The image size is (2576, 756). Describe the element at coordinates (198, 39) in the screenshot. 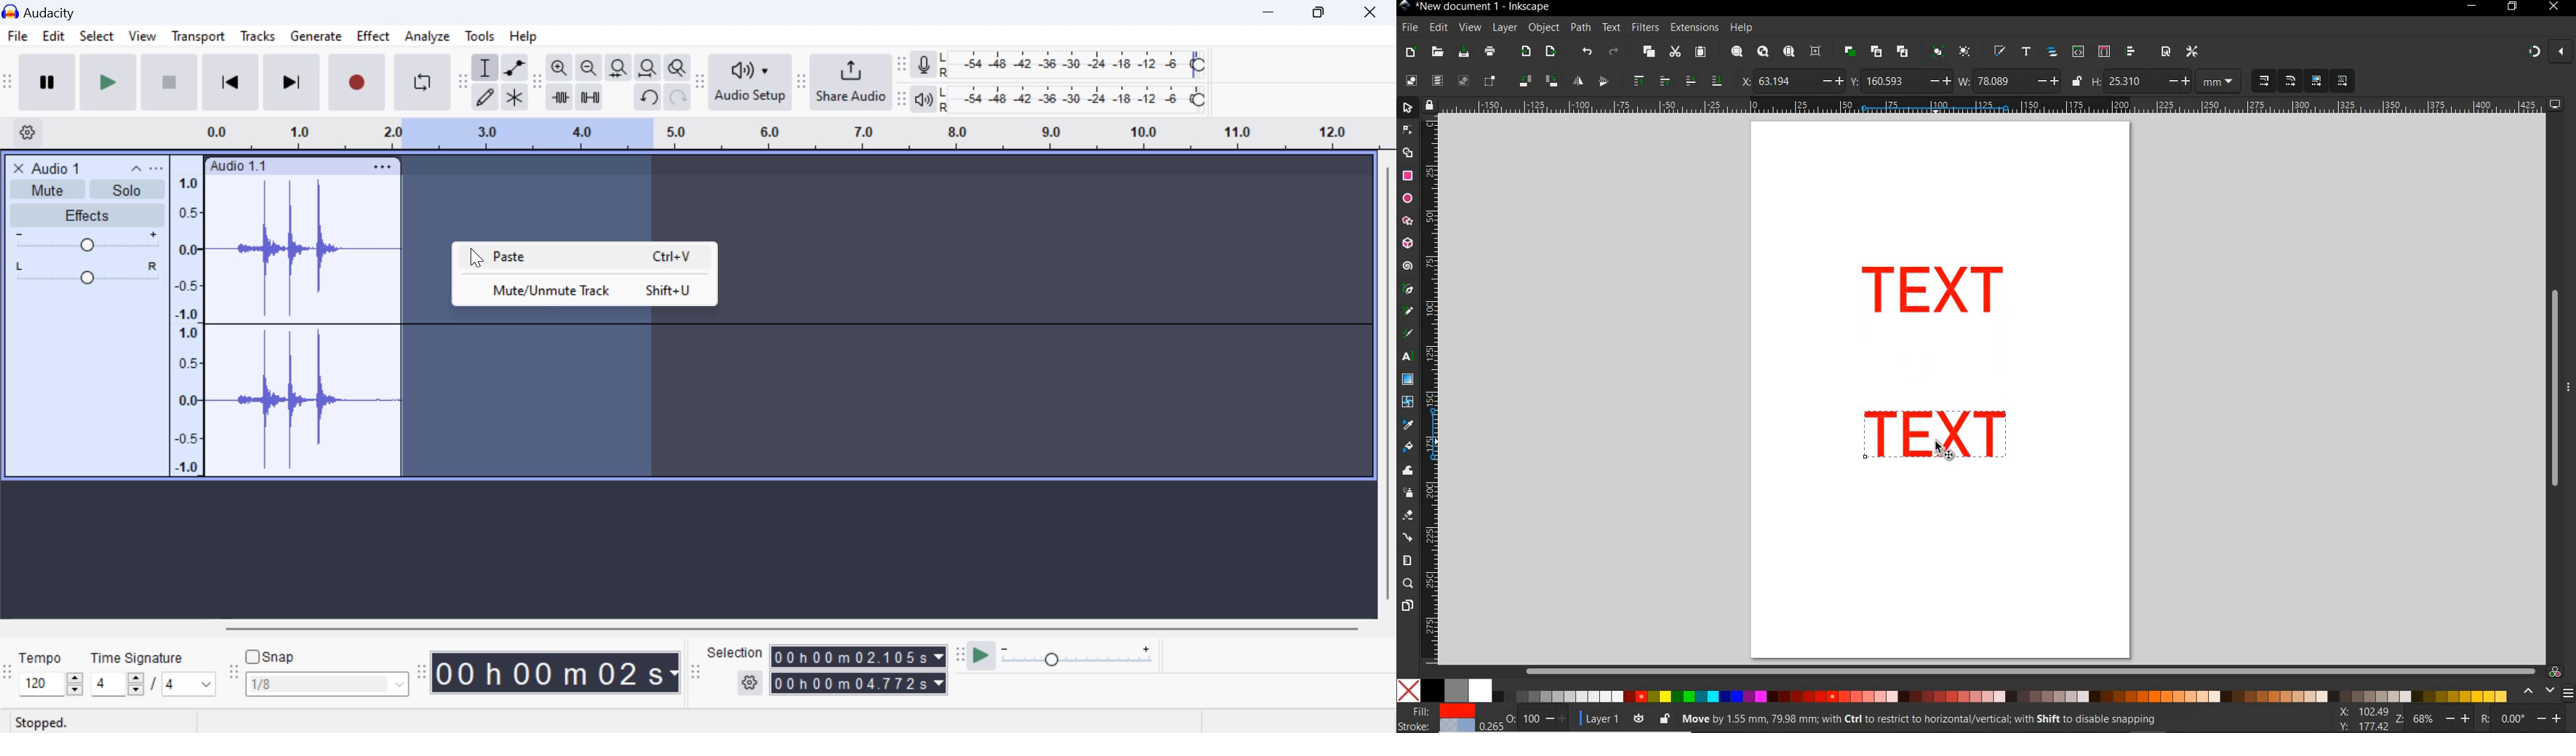

I see `Transport` at that location.